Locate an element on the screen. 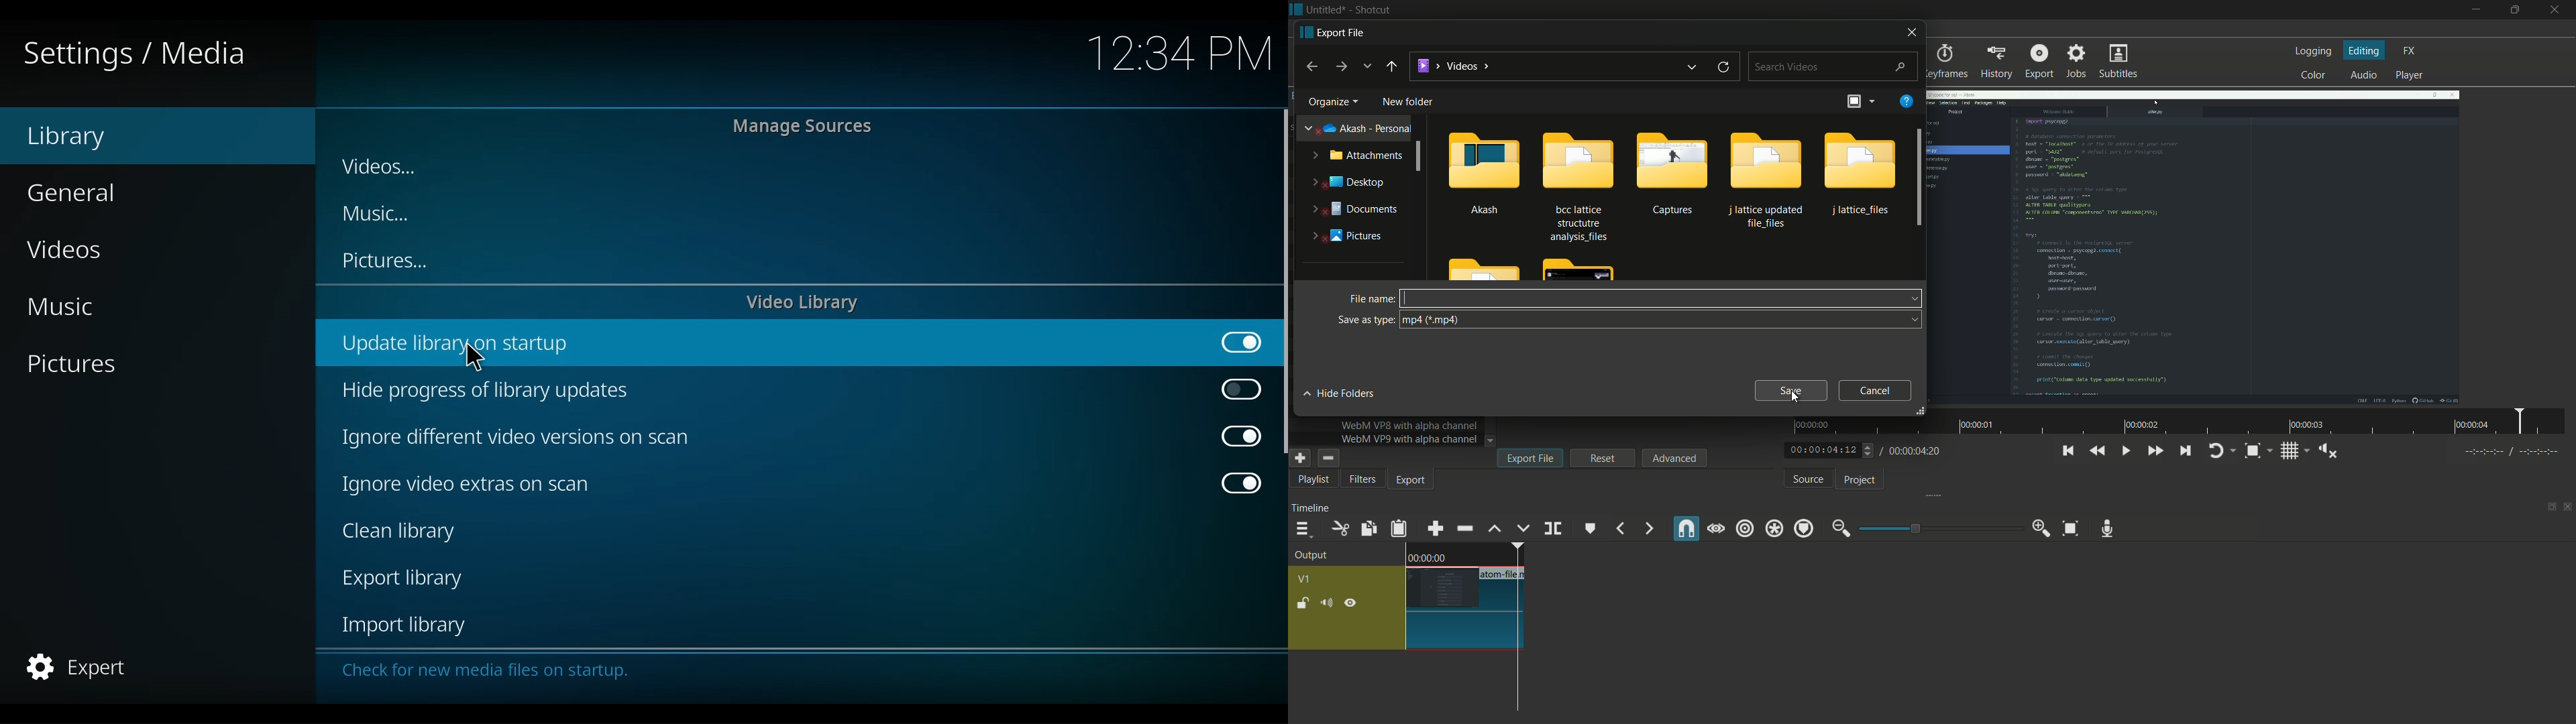 This screenshot has height=728, width=2576. Music is located at coordinates (380, 214).